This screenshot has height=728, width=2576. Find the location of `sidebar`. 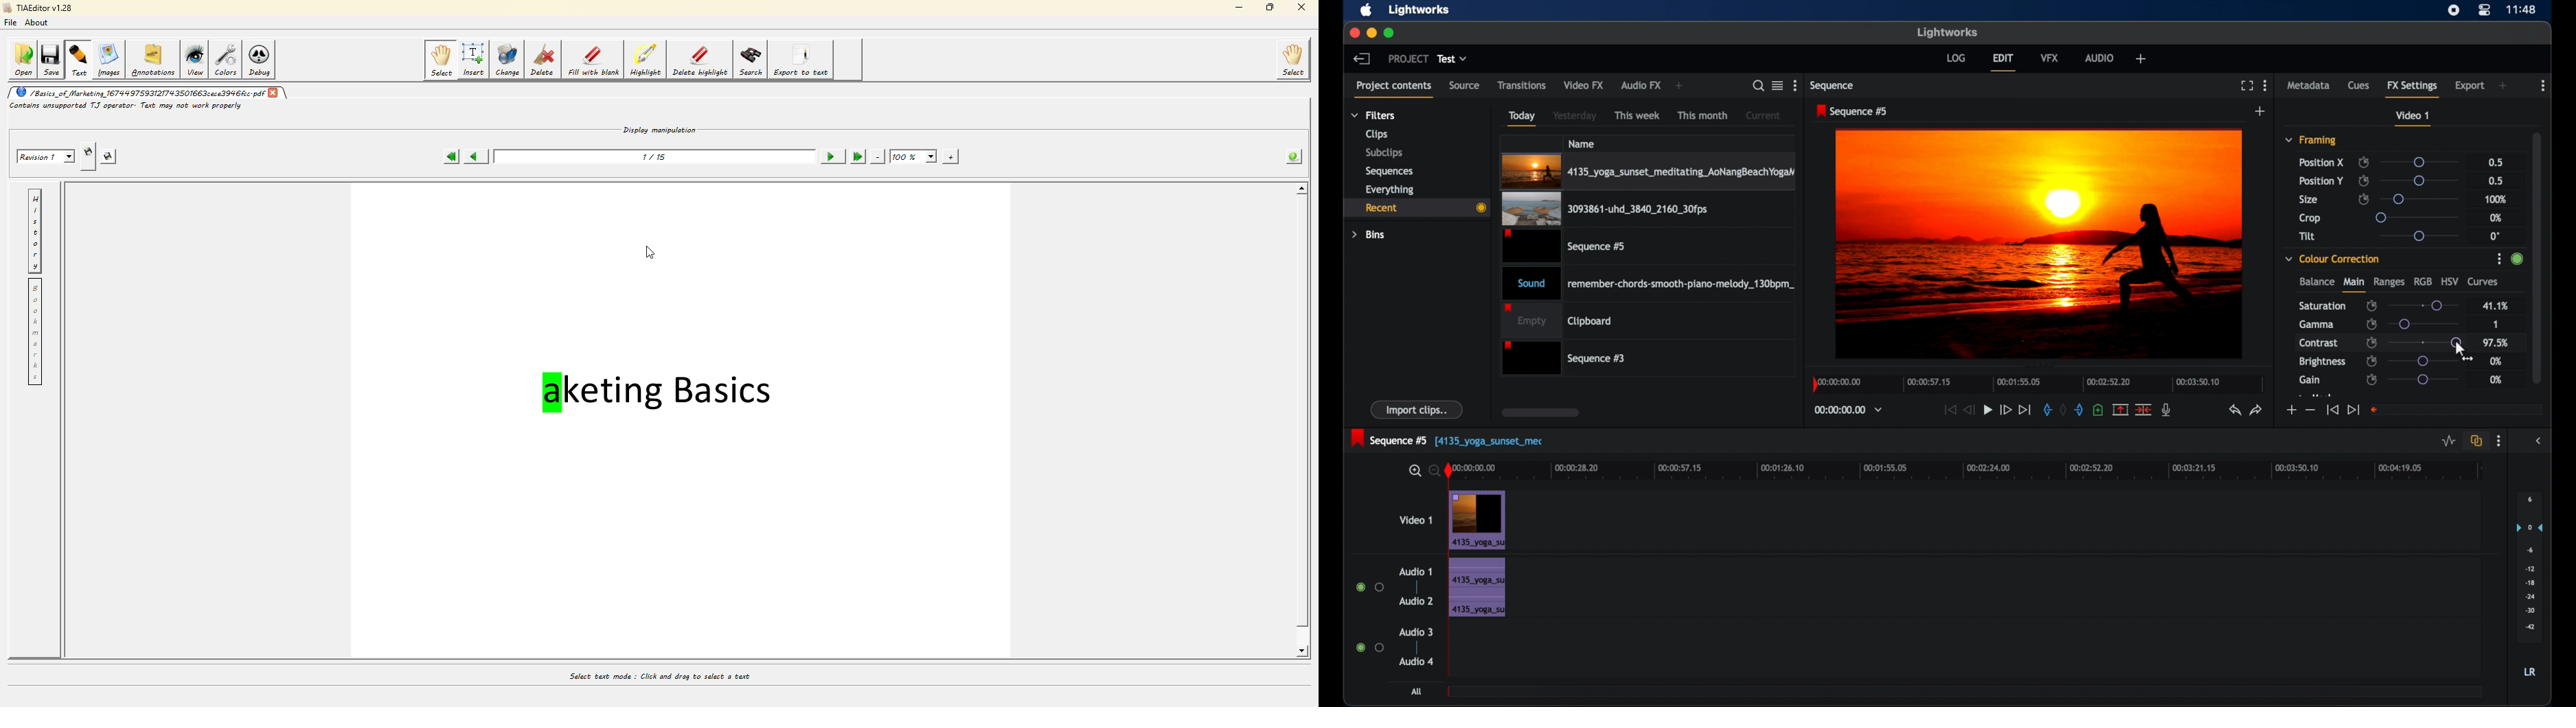

sidebar is located at coordinates (2539, 441).